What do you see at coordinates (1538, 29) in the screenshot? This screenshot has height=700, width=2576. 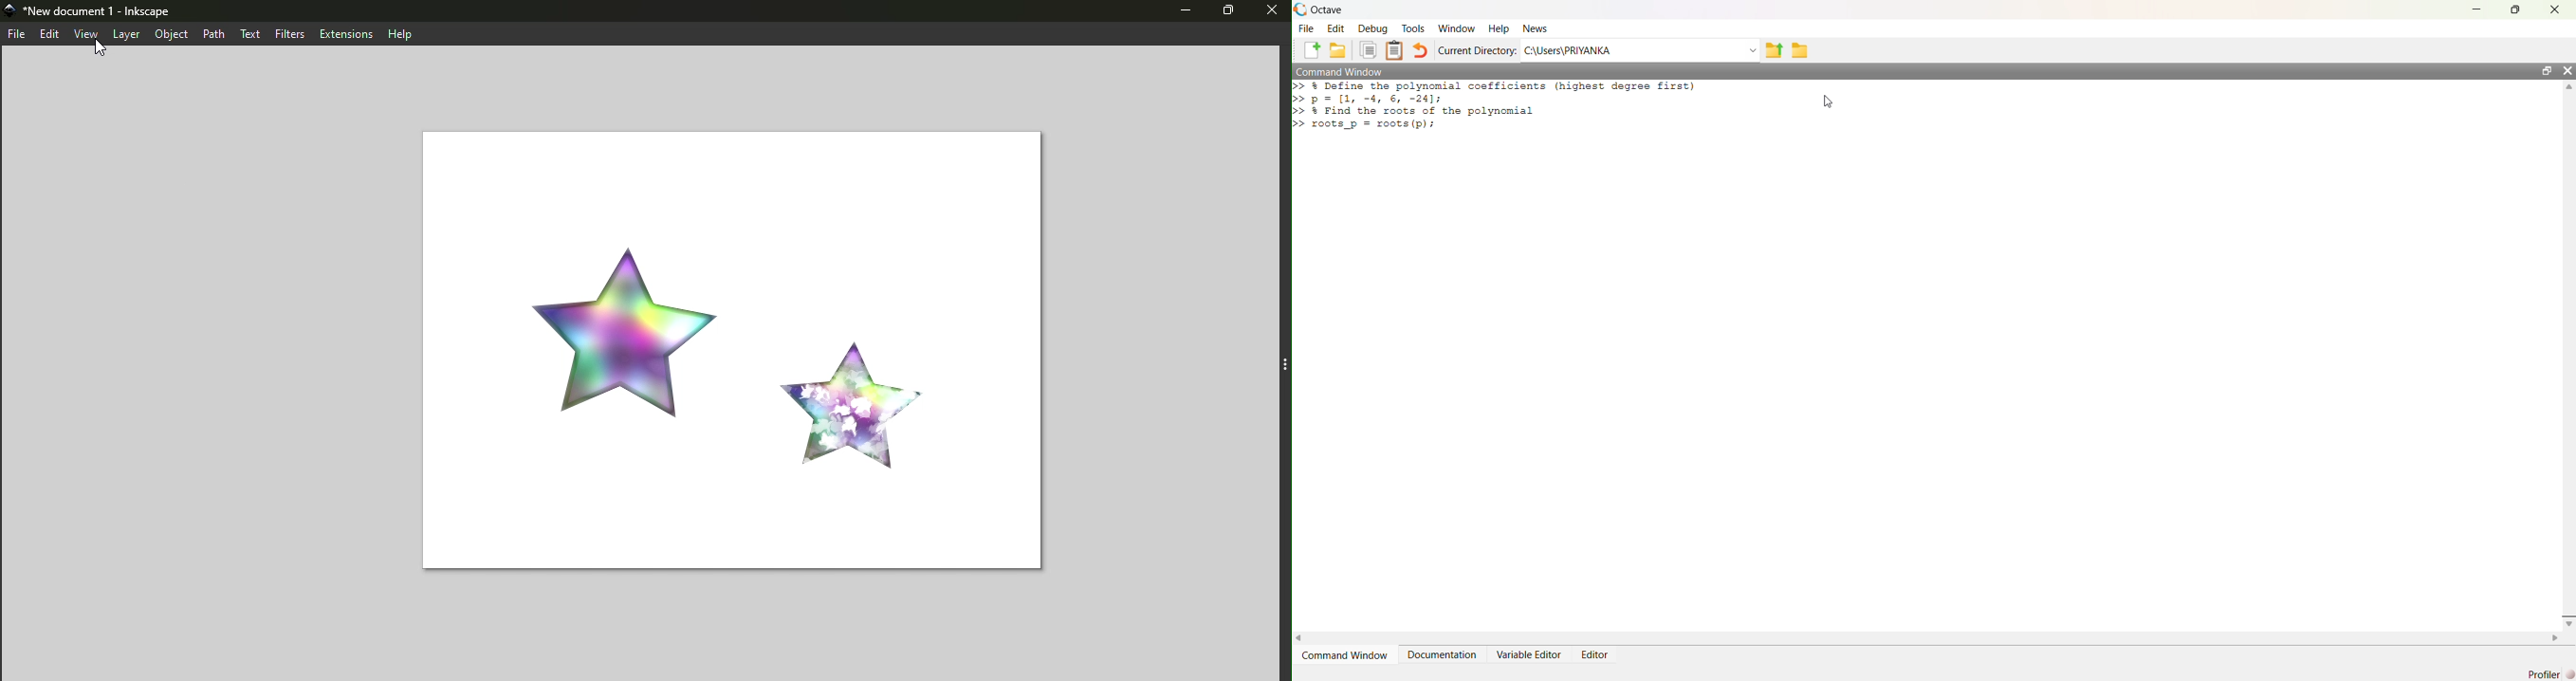 I see `News` at bounding box center [1538, 29].